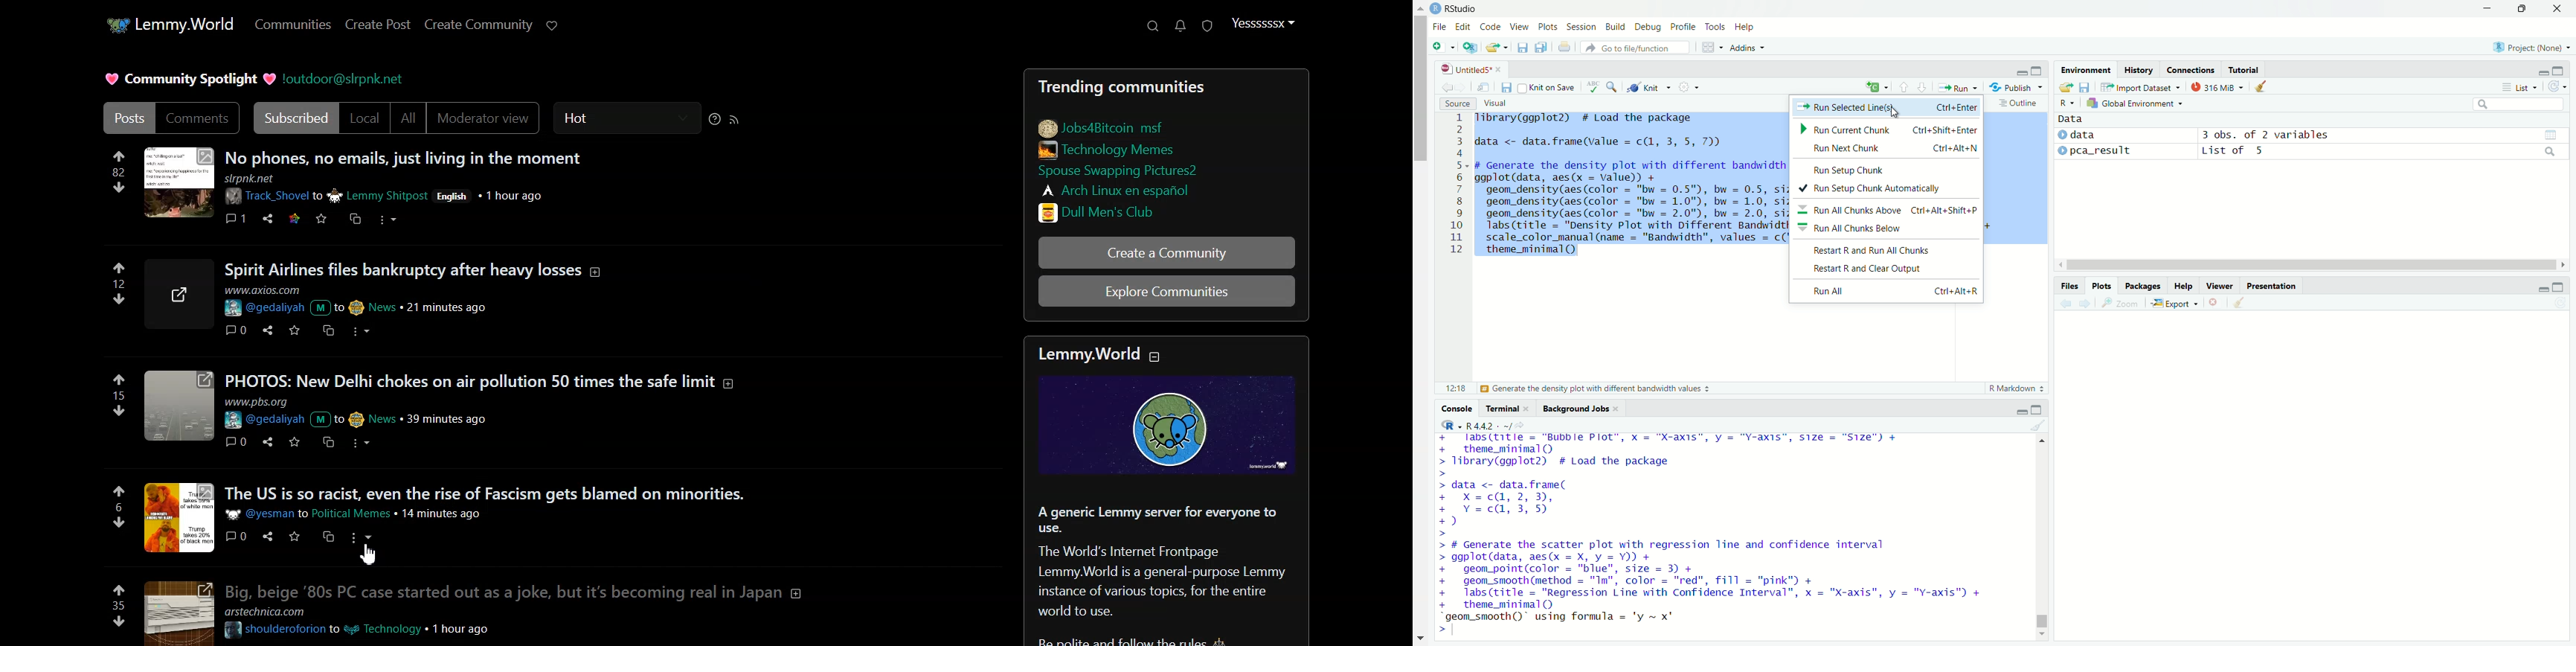  Describe the element at coordinates (1113, 149) in the screenshot. I see `link` at that location.